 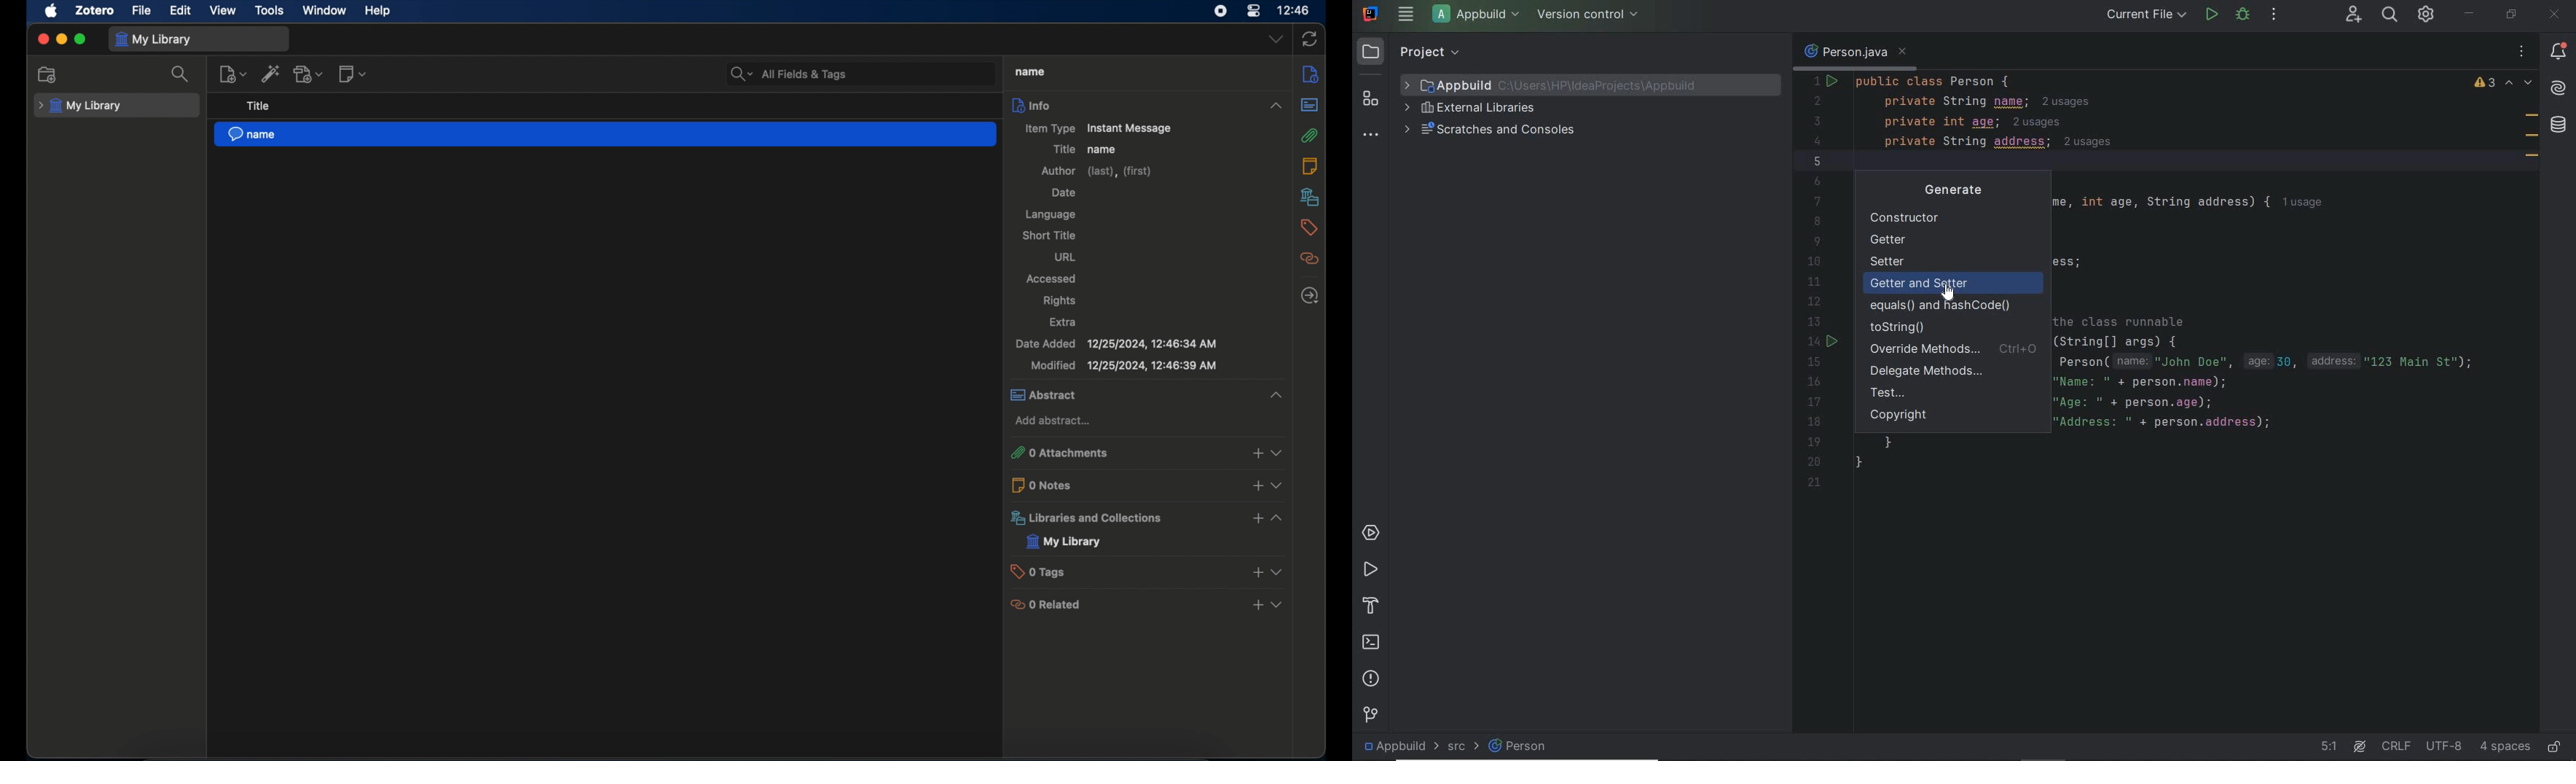 What do you see at coordinates (1311, 166) in the screenshot?
I see `notes` at bounding box center [1311, 166].